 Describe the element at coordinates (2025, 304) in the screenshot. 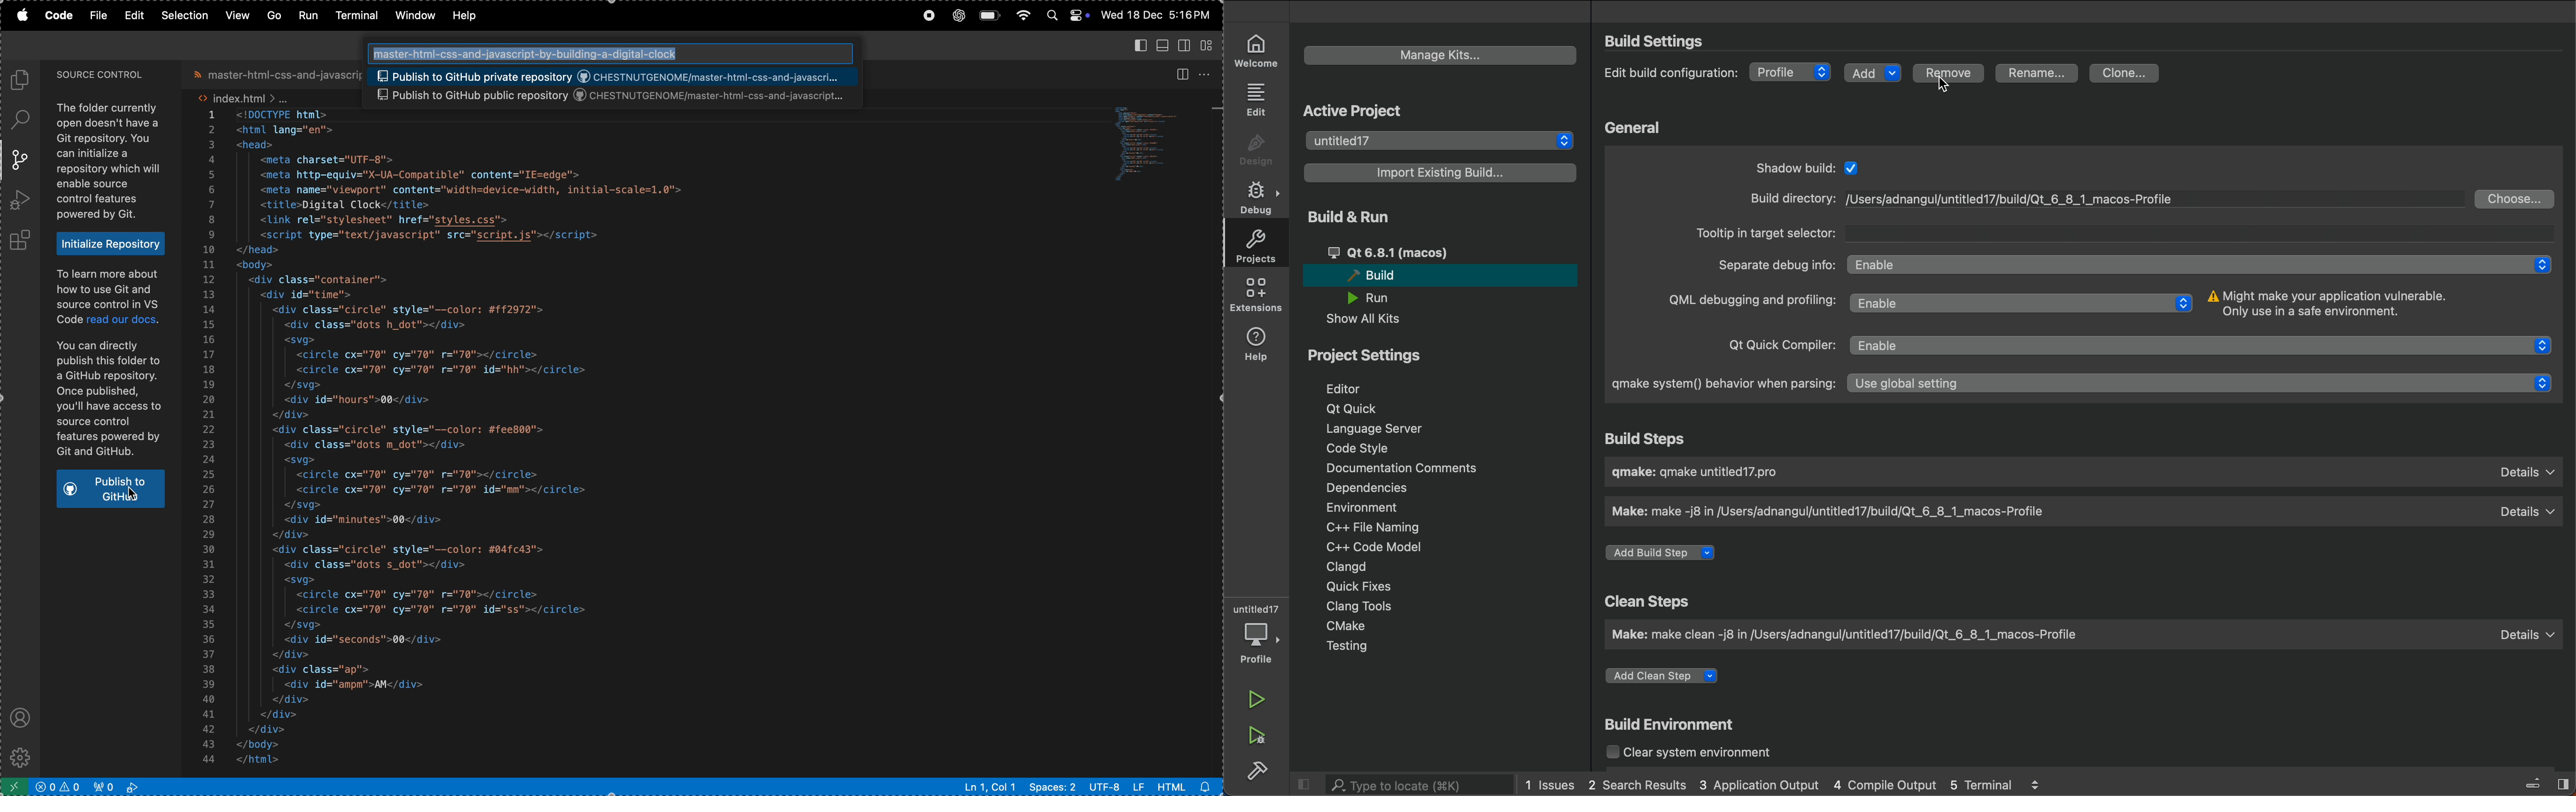

I see `enable` at that location.